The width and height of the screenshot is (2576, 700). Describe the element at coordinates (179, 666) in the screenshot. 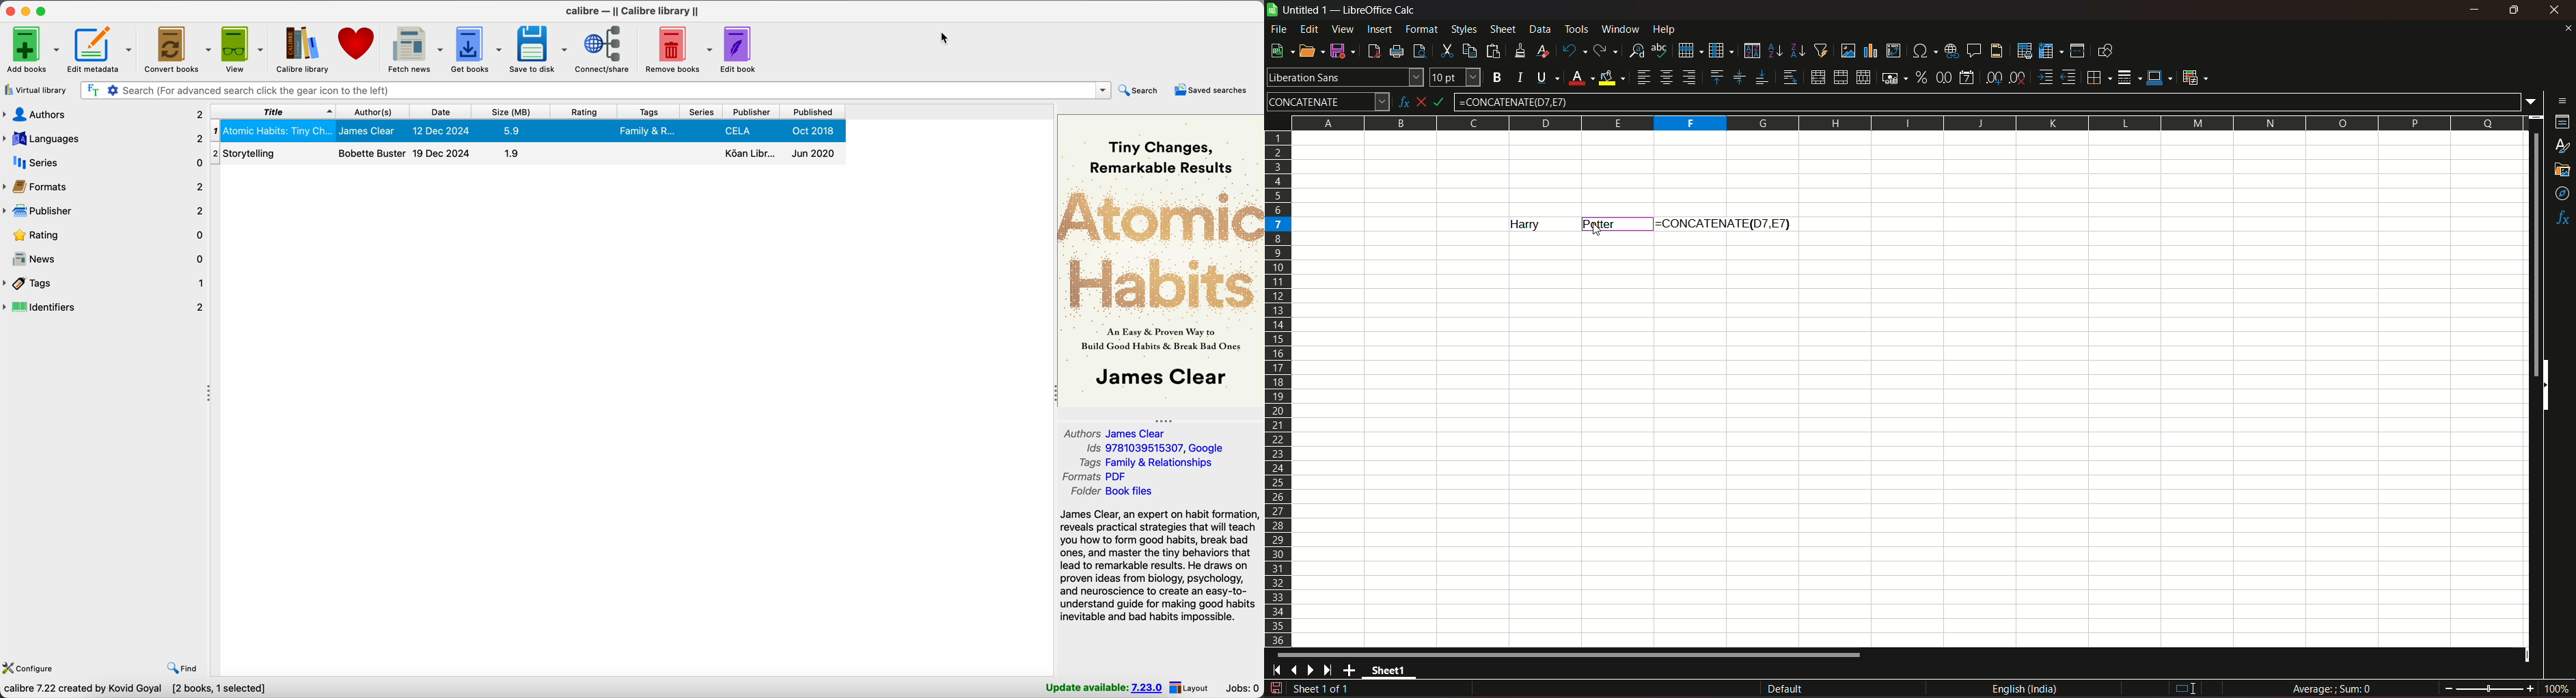

I see `find` at that location.